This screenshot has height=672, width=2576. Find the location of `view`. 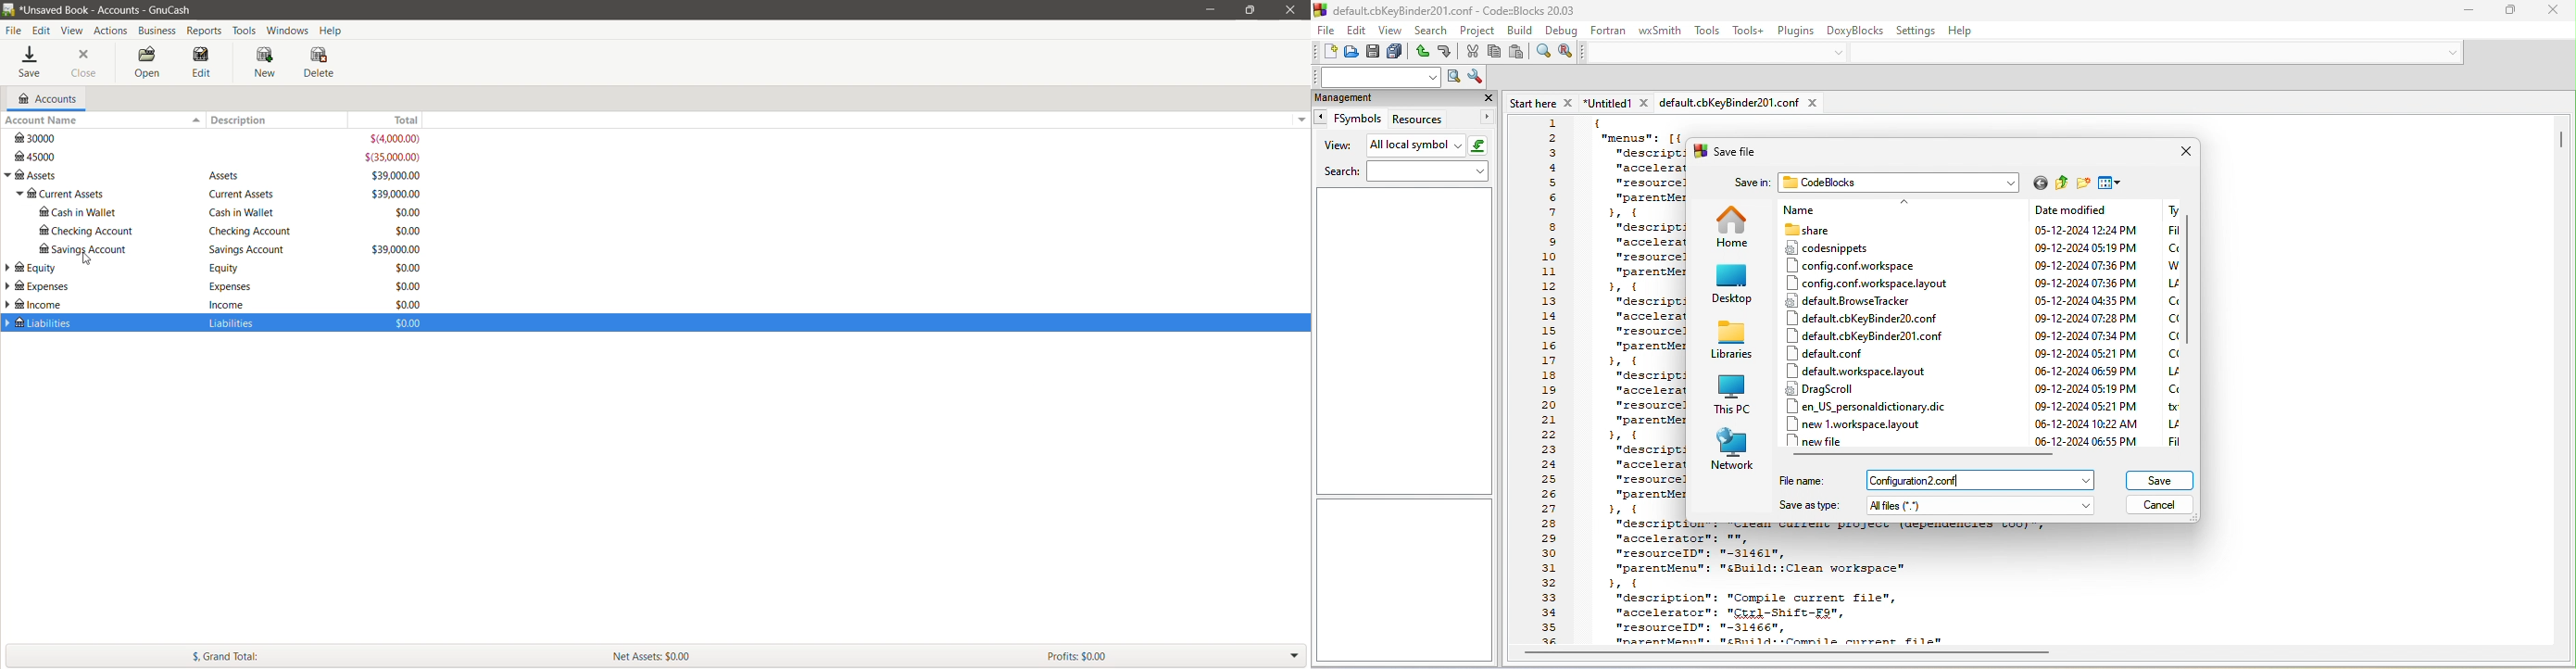

view is located at coordinates (1335, 146).